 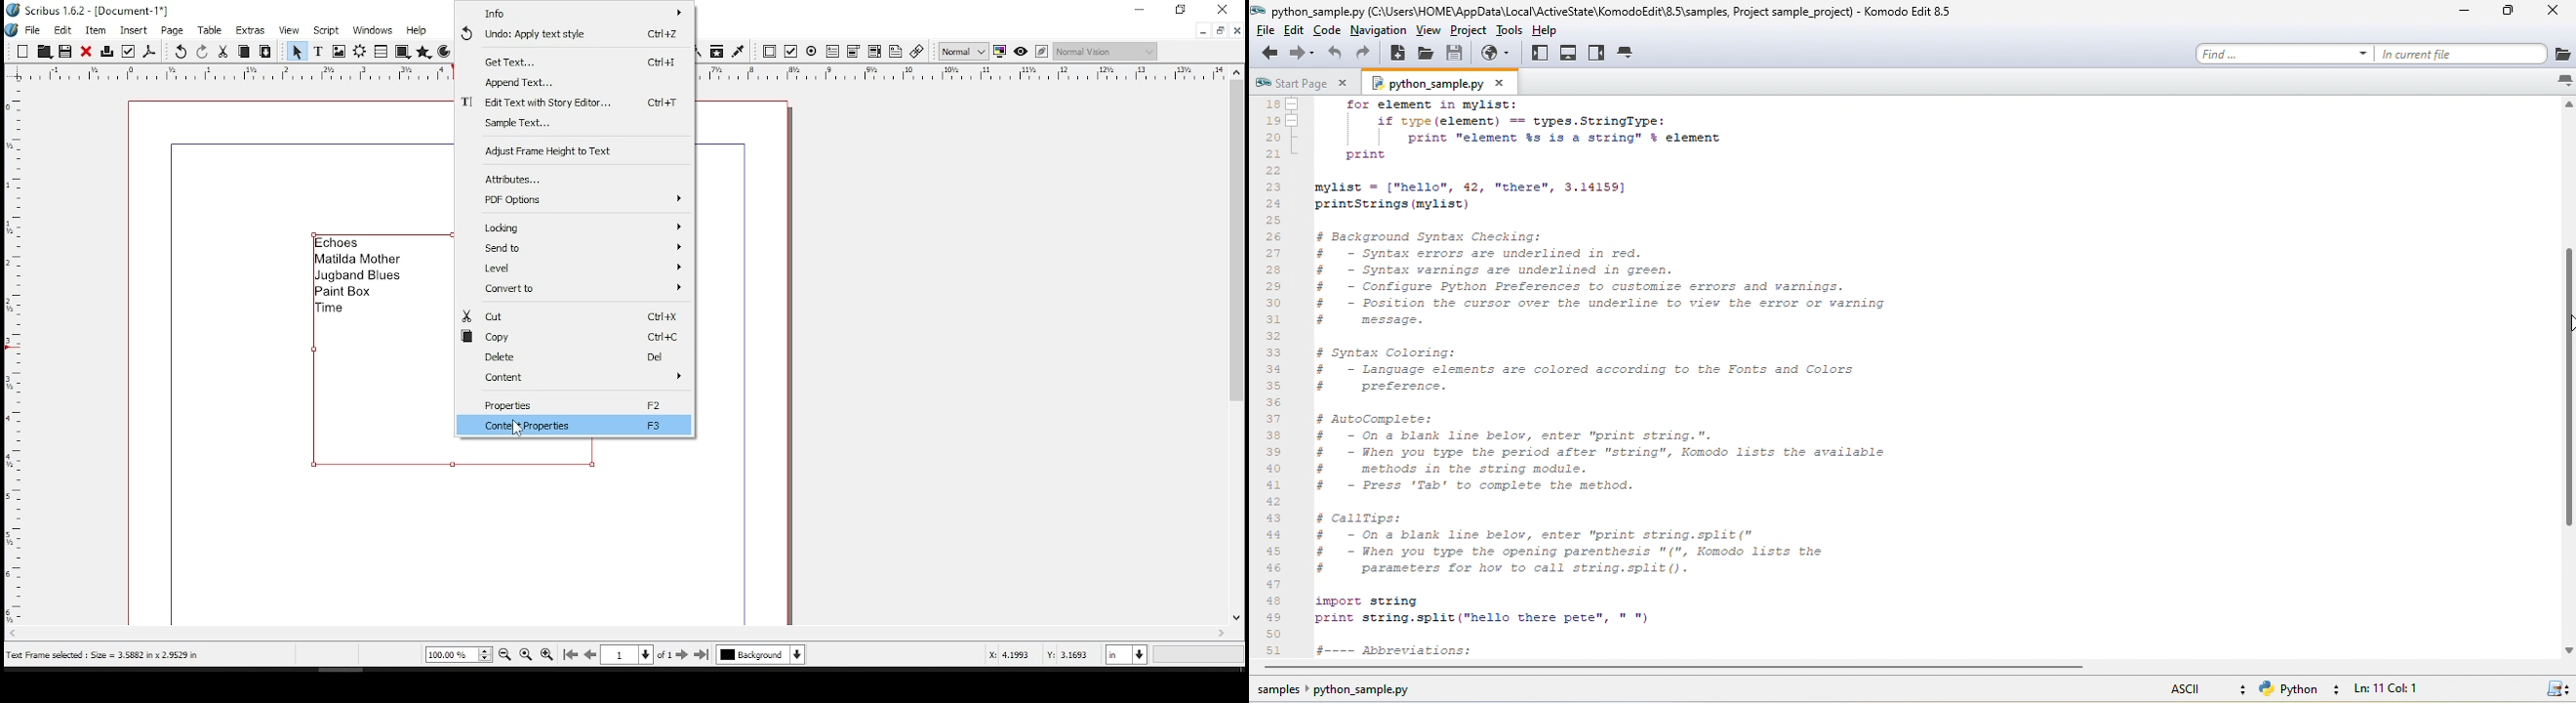 I want to click on eye dropper, so click(x=738, y=51).